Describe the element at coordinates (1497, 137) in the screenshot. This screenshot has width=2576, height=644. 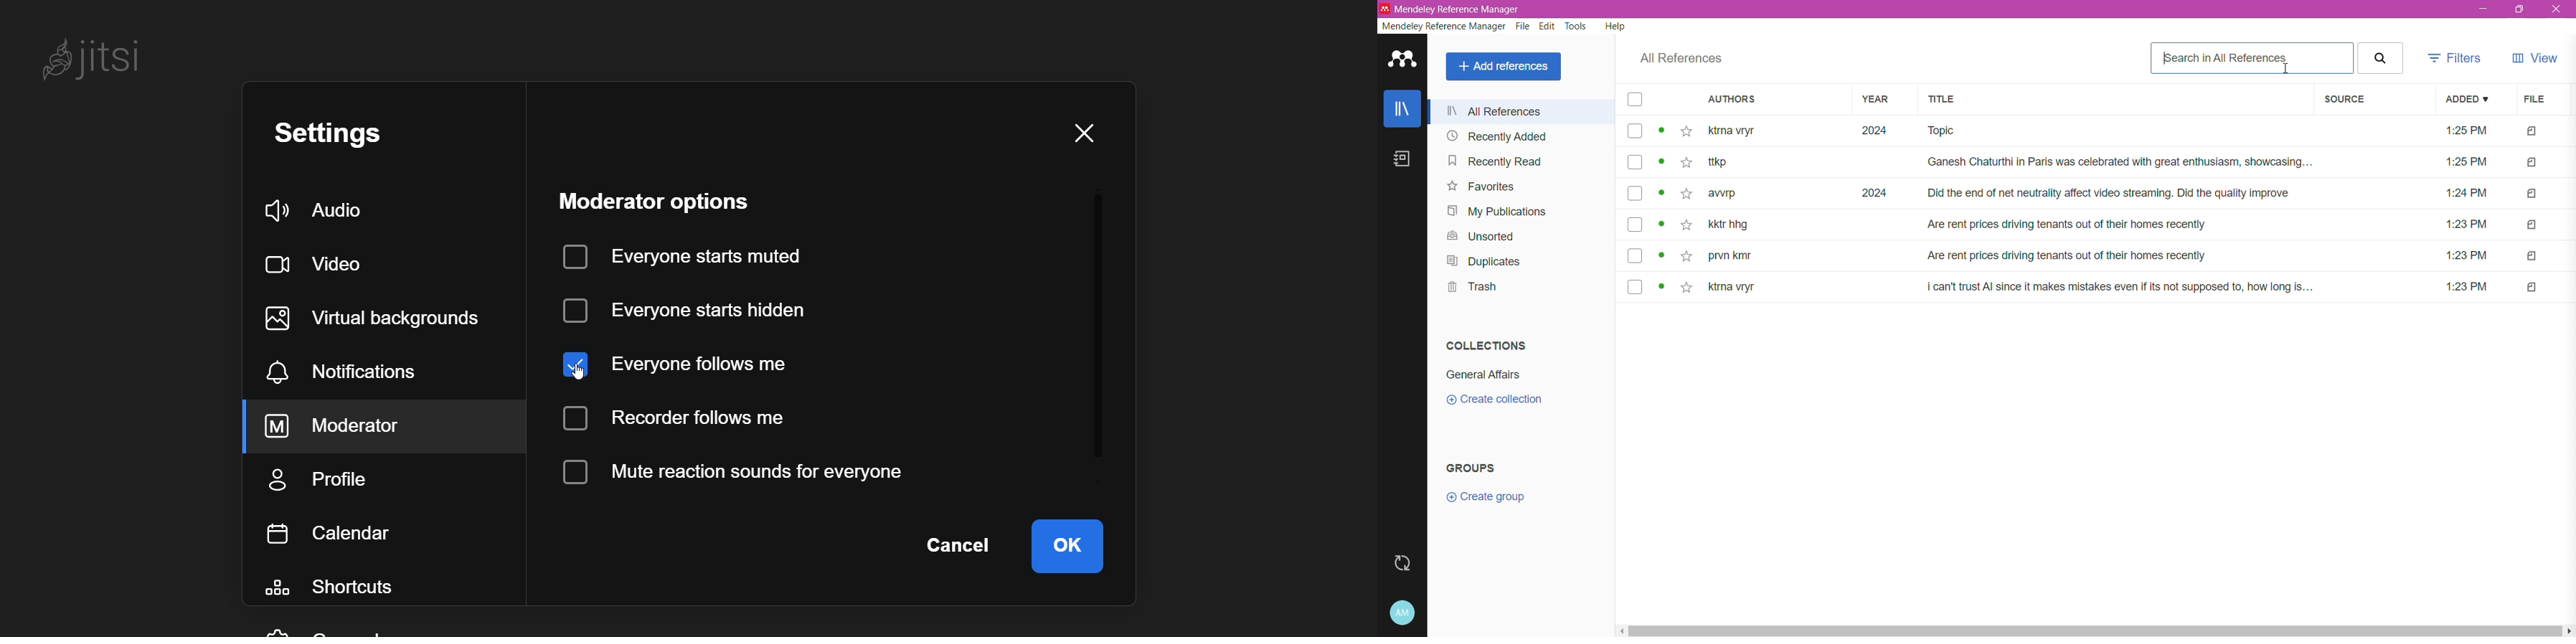
I see `Recently Added` at that location.